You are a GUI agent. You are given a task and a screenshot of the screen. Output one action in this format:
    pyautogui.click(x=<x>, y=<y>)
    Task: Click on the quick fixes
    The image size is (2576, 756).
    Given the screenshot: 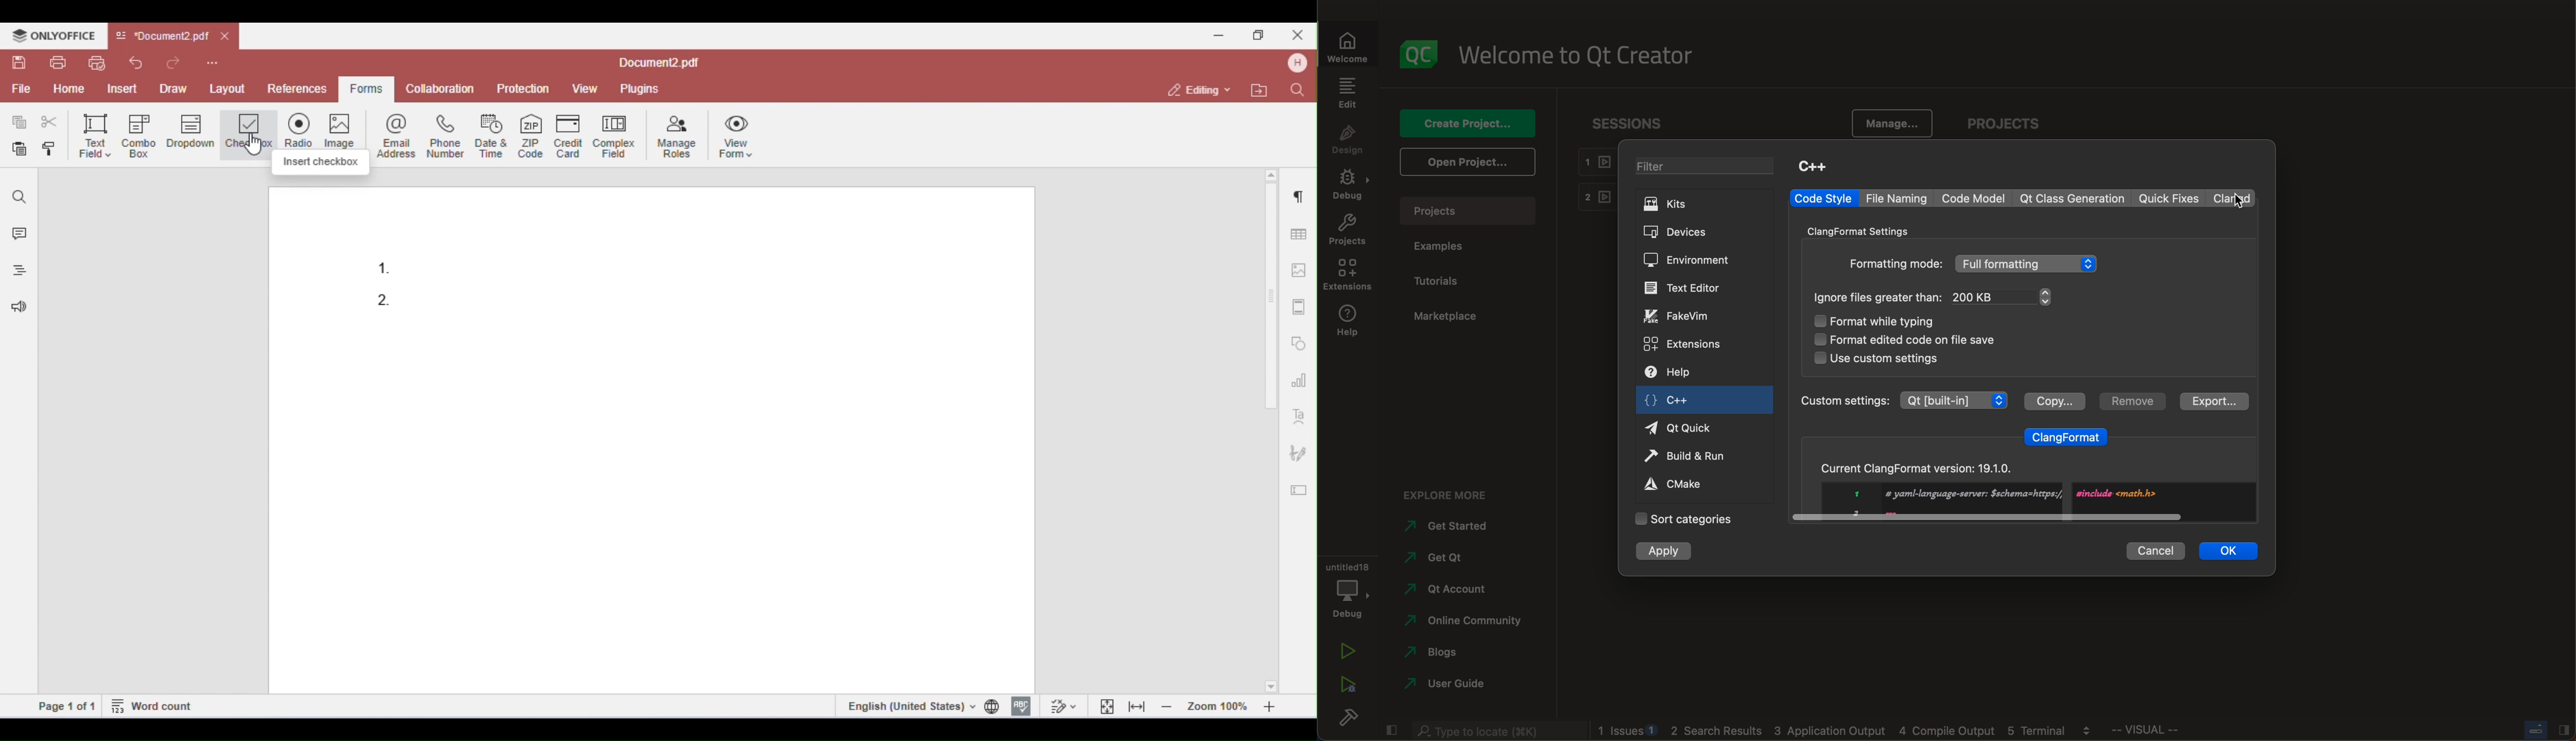 What is the action you would take?
    pyautogui.click(x=2169, y=198)
    